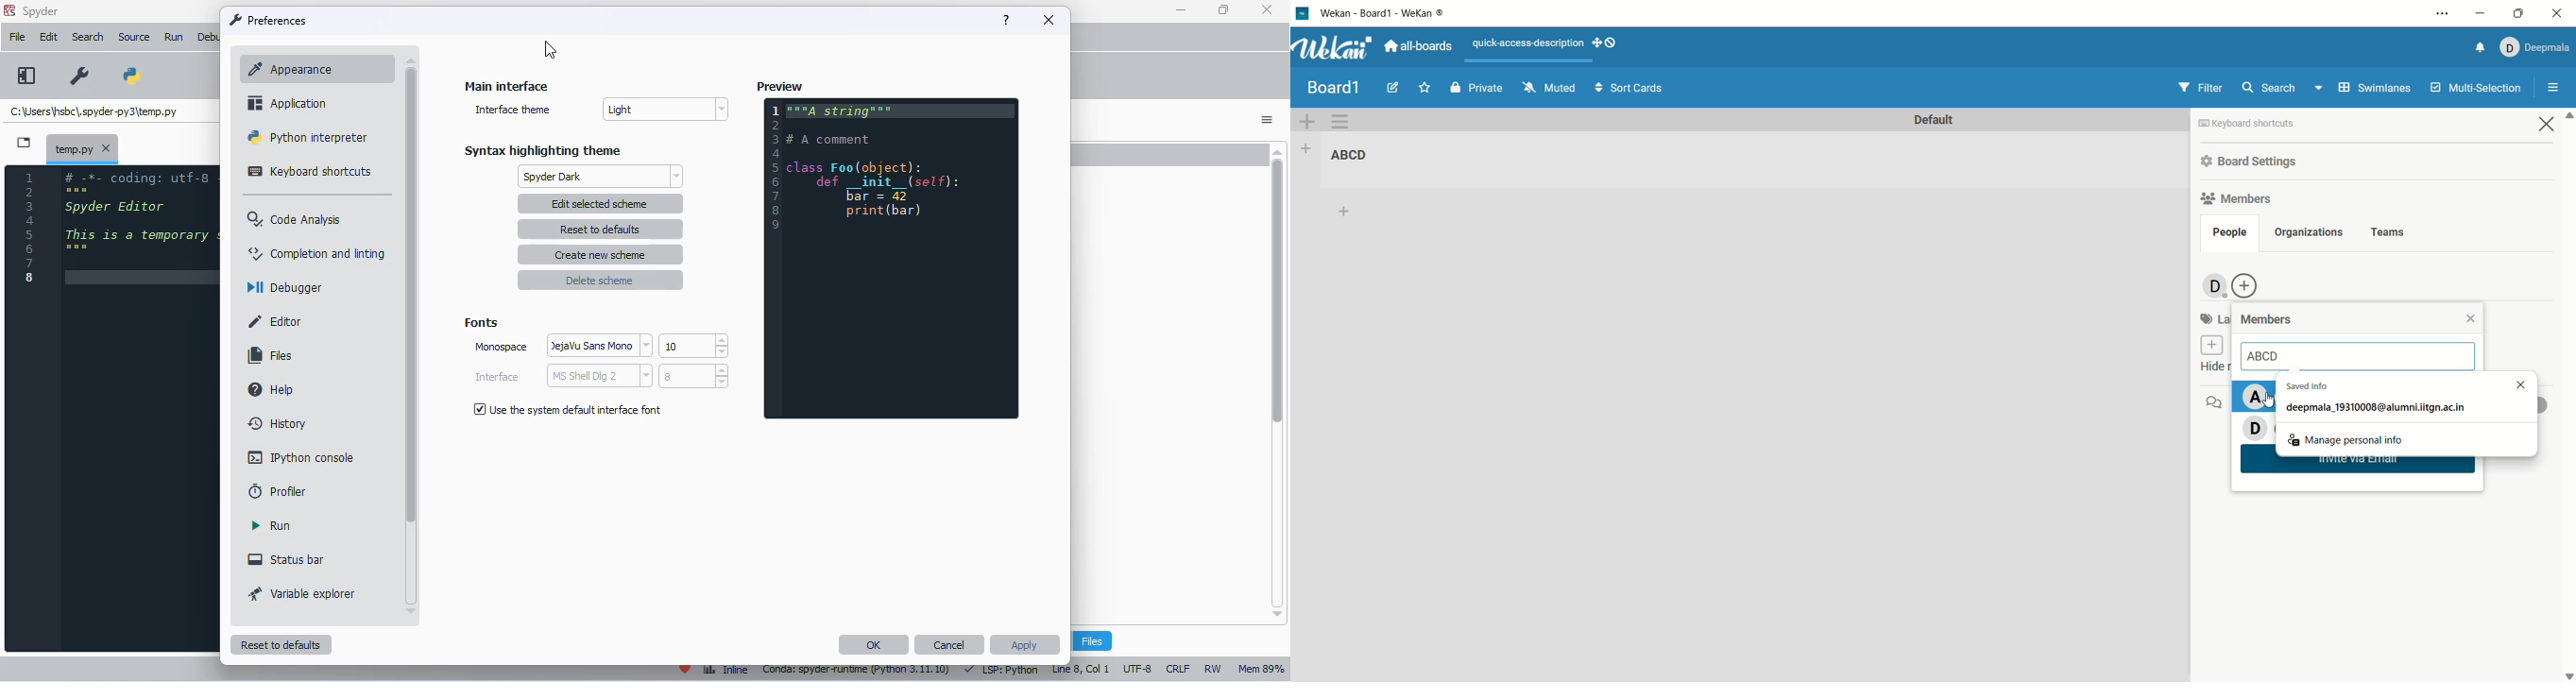 Image resolution: width=2576 pixels, height=700 pixels. I want to click on close, so click(106, 148).